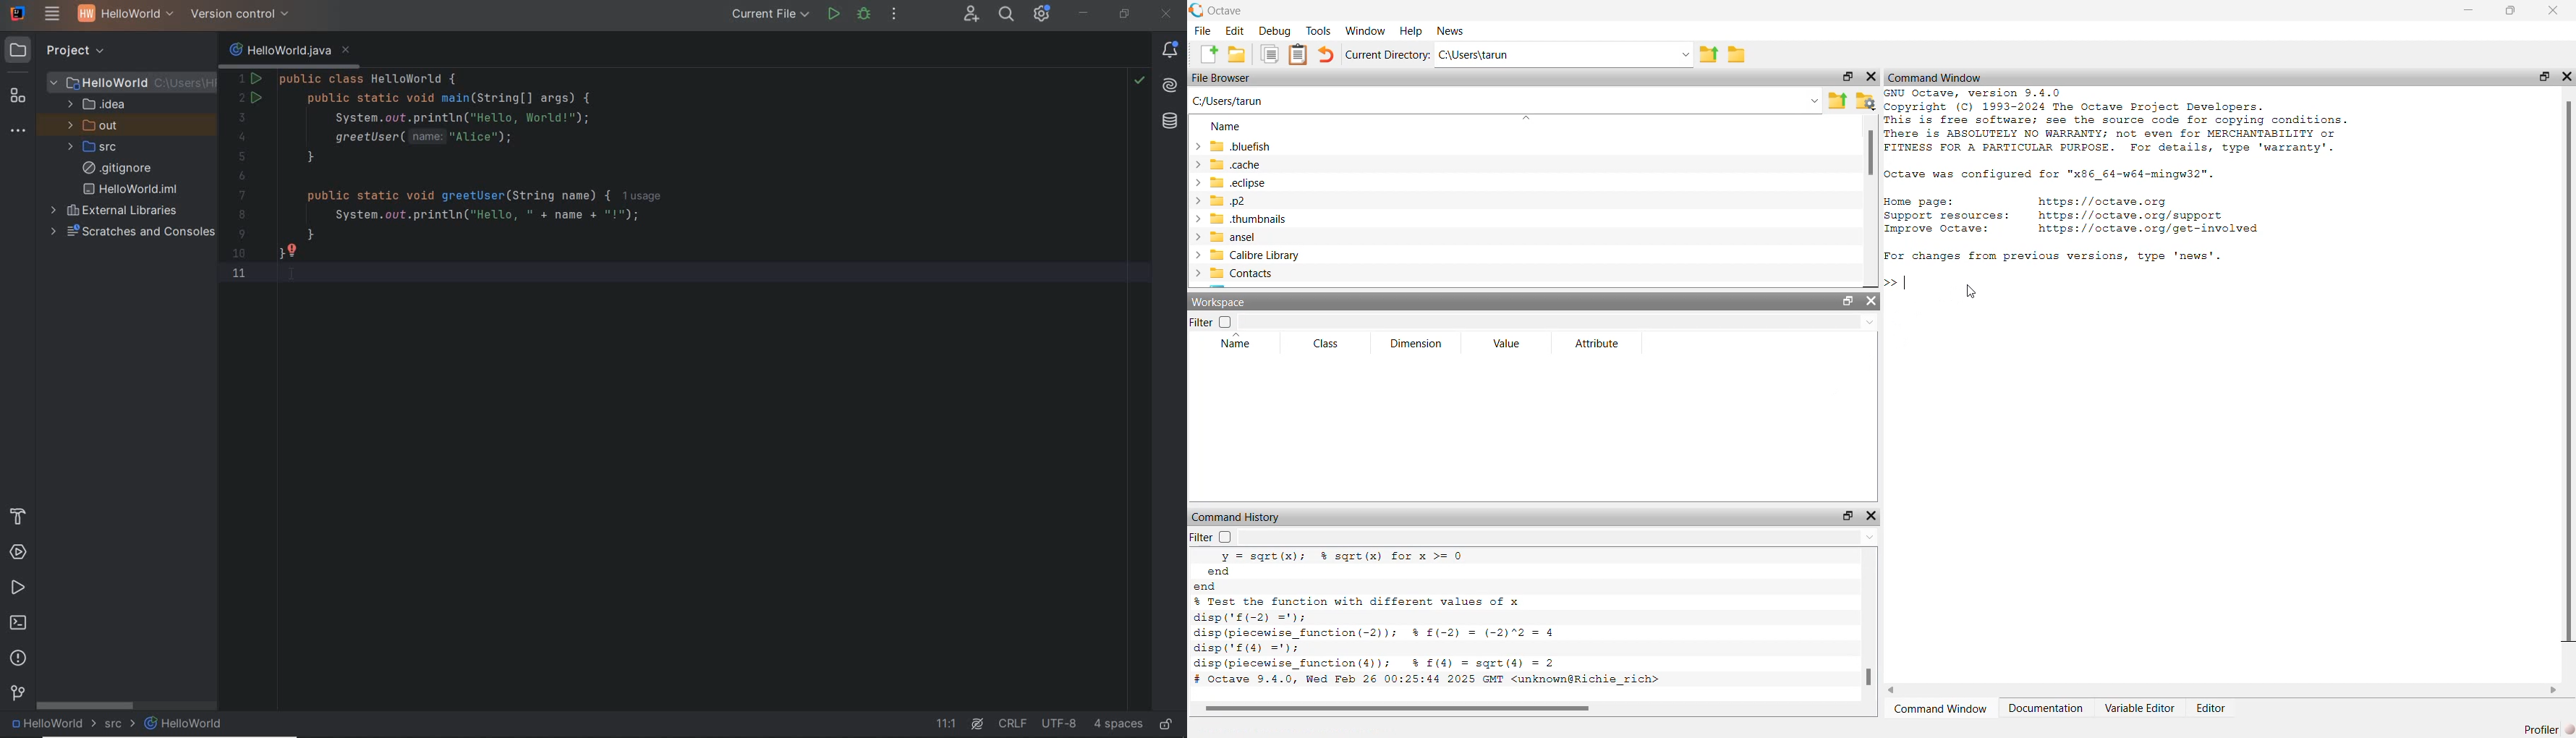 Image resolution: width=2576 pixels, height=756 pixels. What do you see at coordinates (1015, 723) in the screenshot?
I see `line separator` at bounding box center [1015, 723].